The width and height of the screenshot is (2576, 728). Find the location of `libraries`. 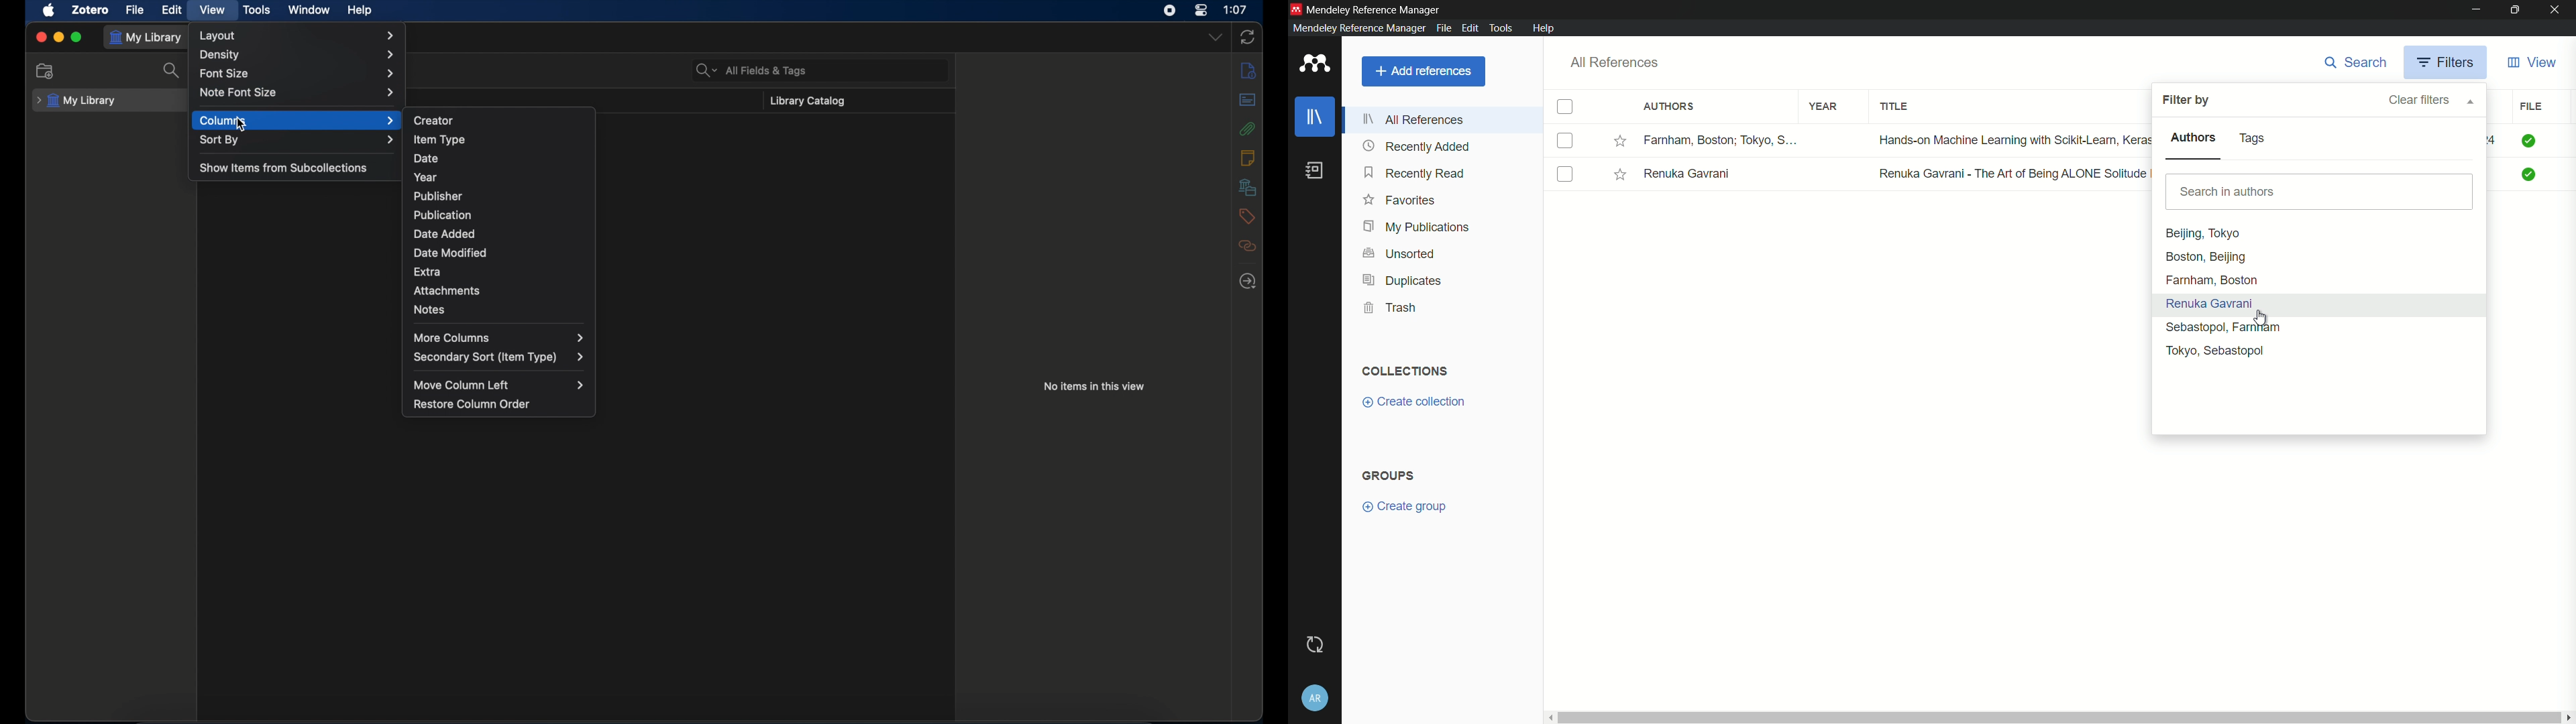

libraries is located at coordinates (1248, 186).